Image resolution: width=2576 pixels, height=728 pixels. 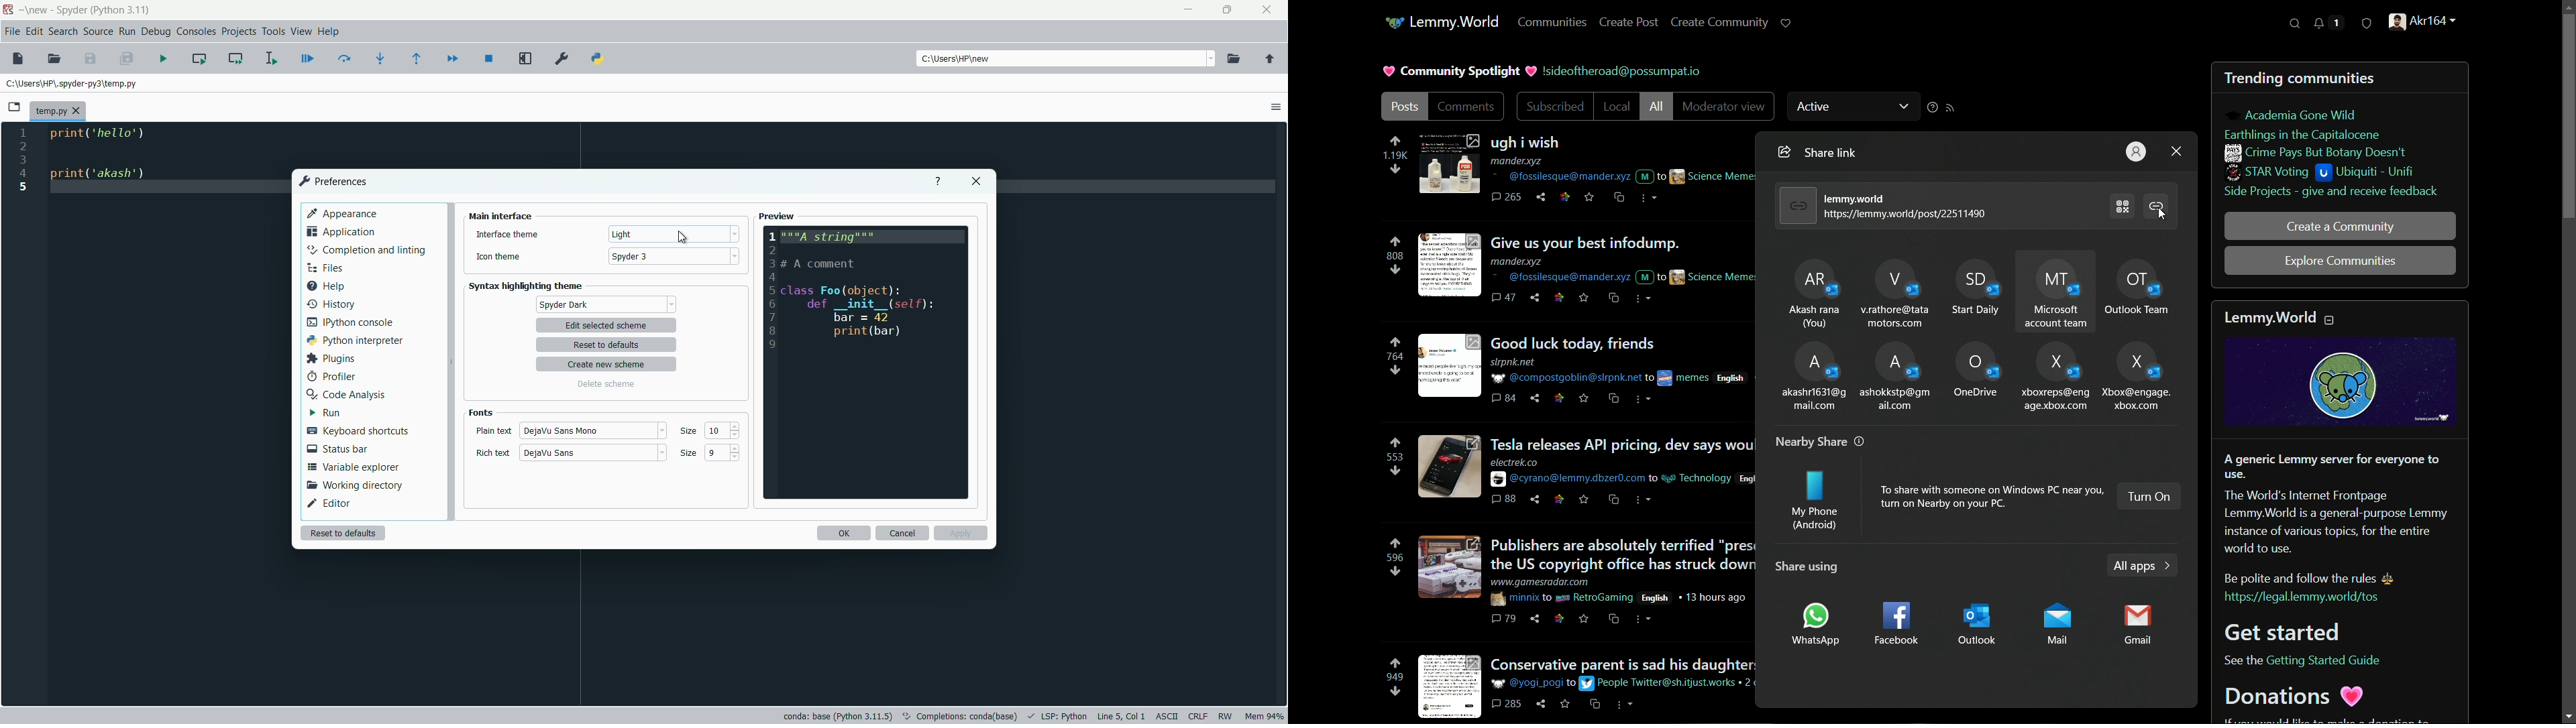 What do you see at coordinates (1396, 341) in the screenshot?
I see `upvote` at bounding box center [1396, 341].